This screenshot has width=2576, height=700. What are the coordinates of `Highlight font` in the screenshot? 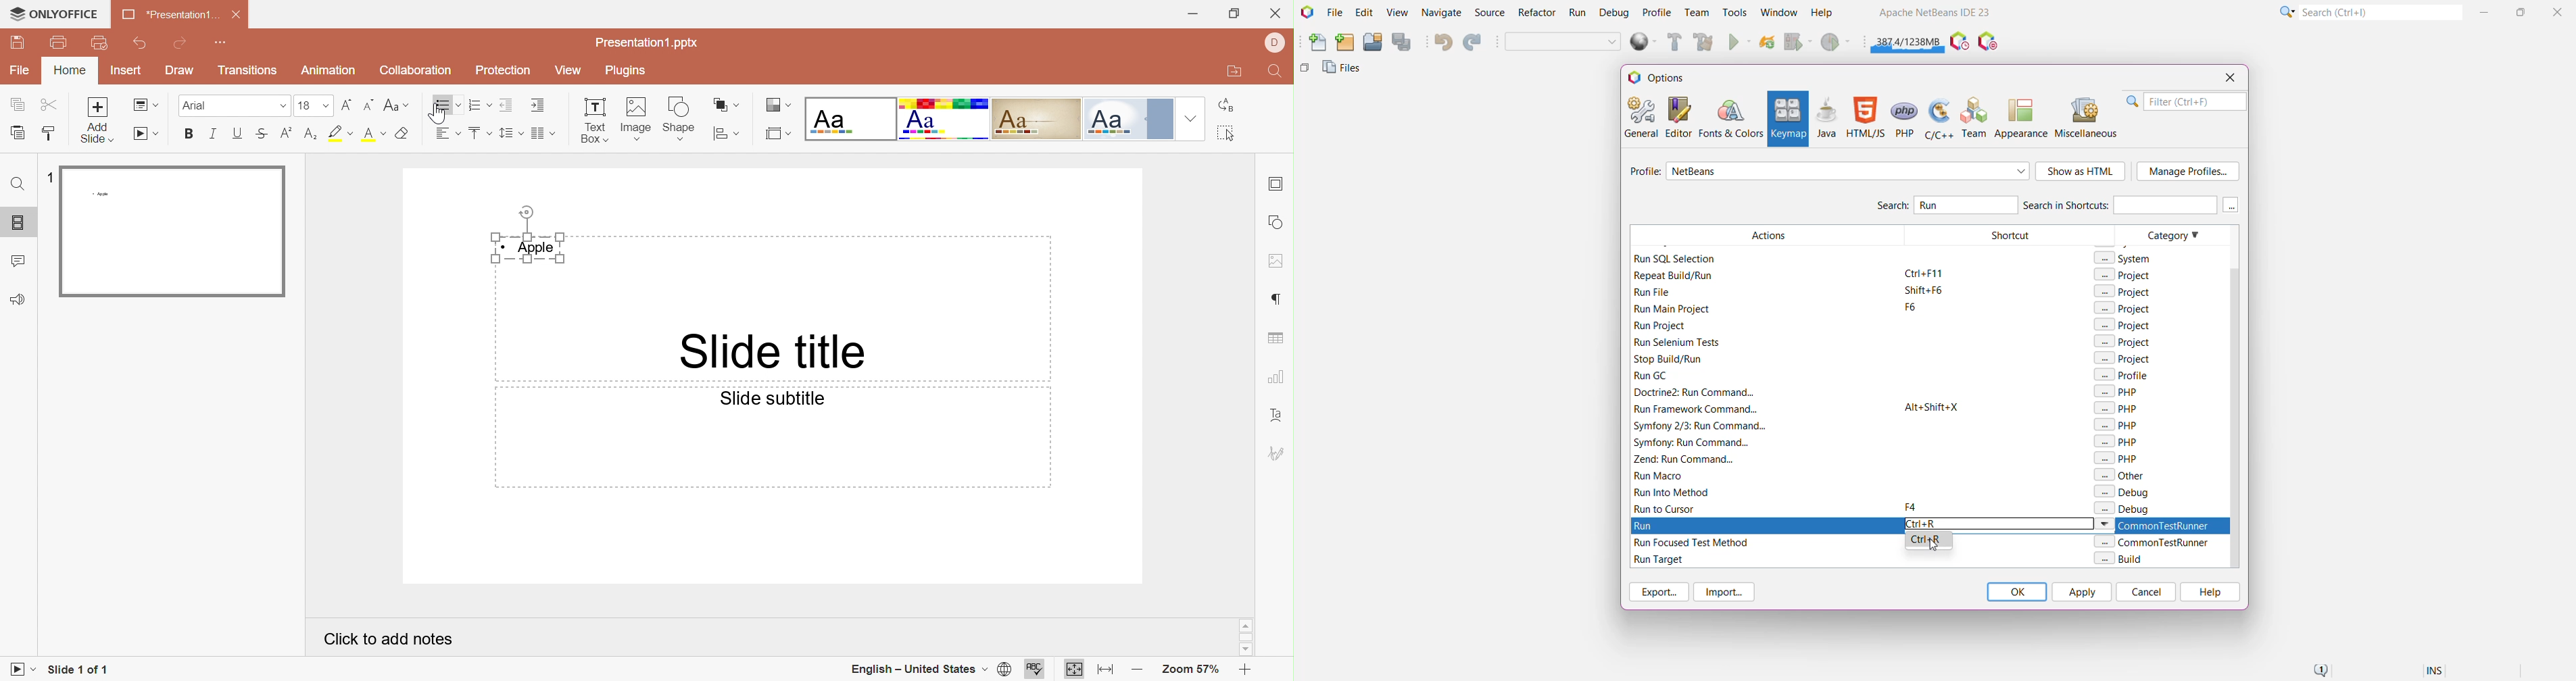 It's located at (341, 134).